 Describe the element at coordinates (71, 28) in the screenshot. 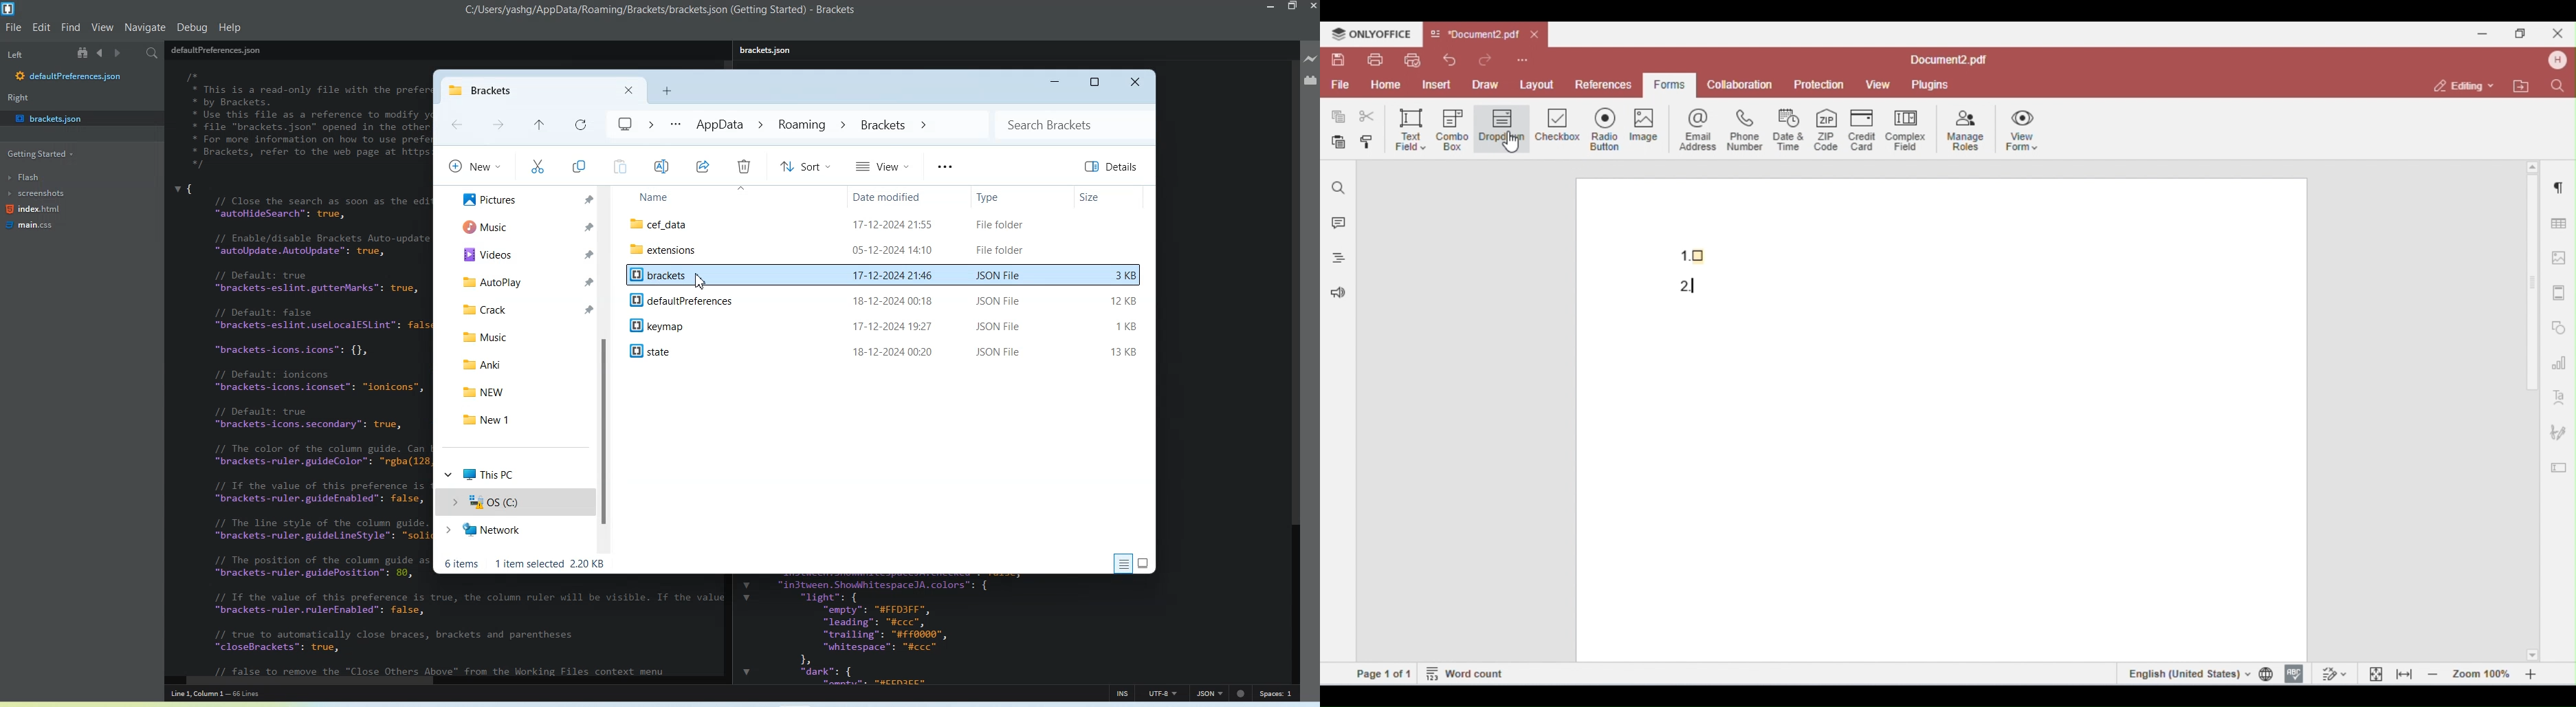

I see `Find` at that location.